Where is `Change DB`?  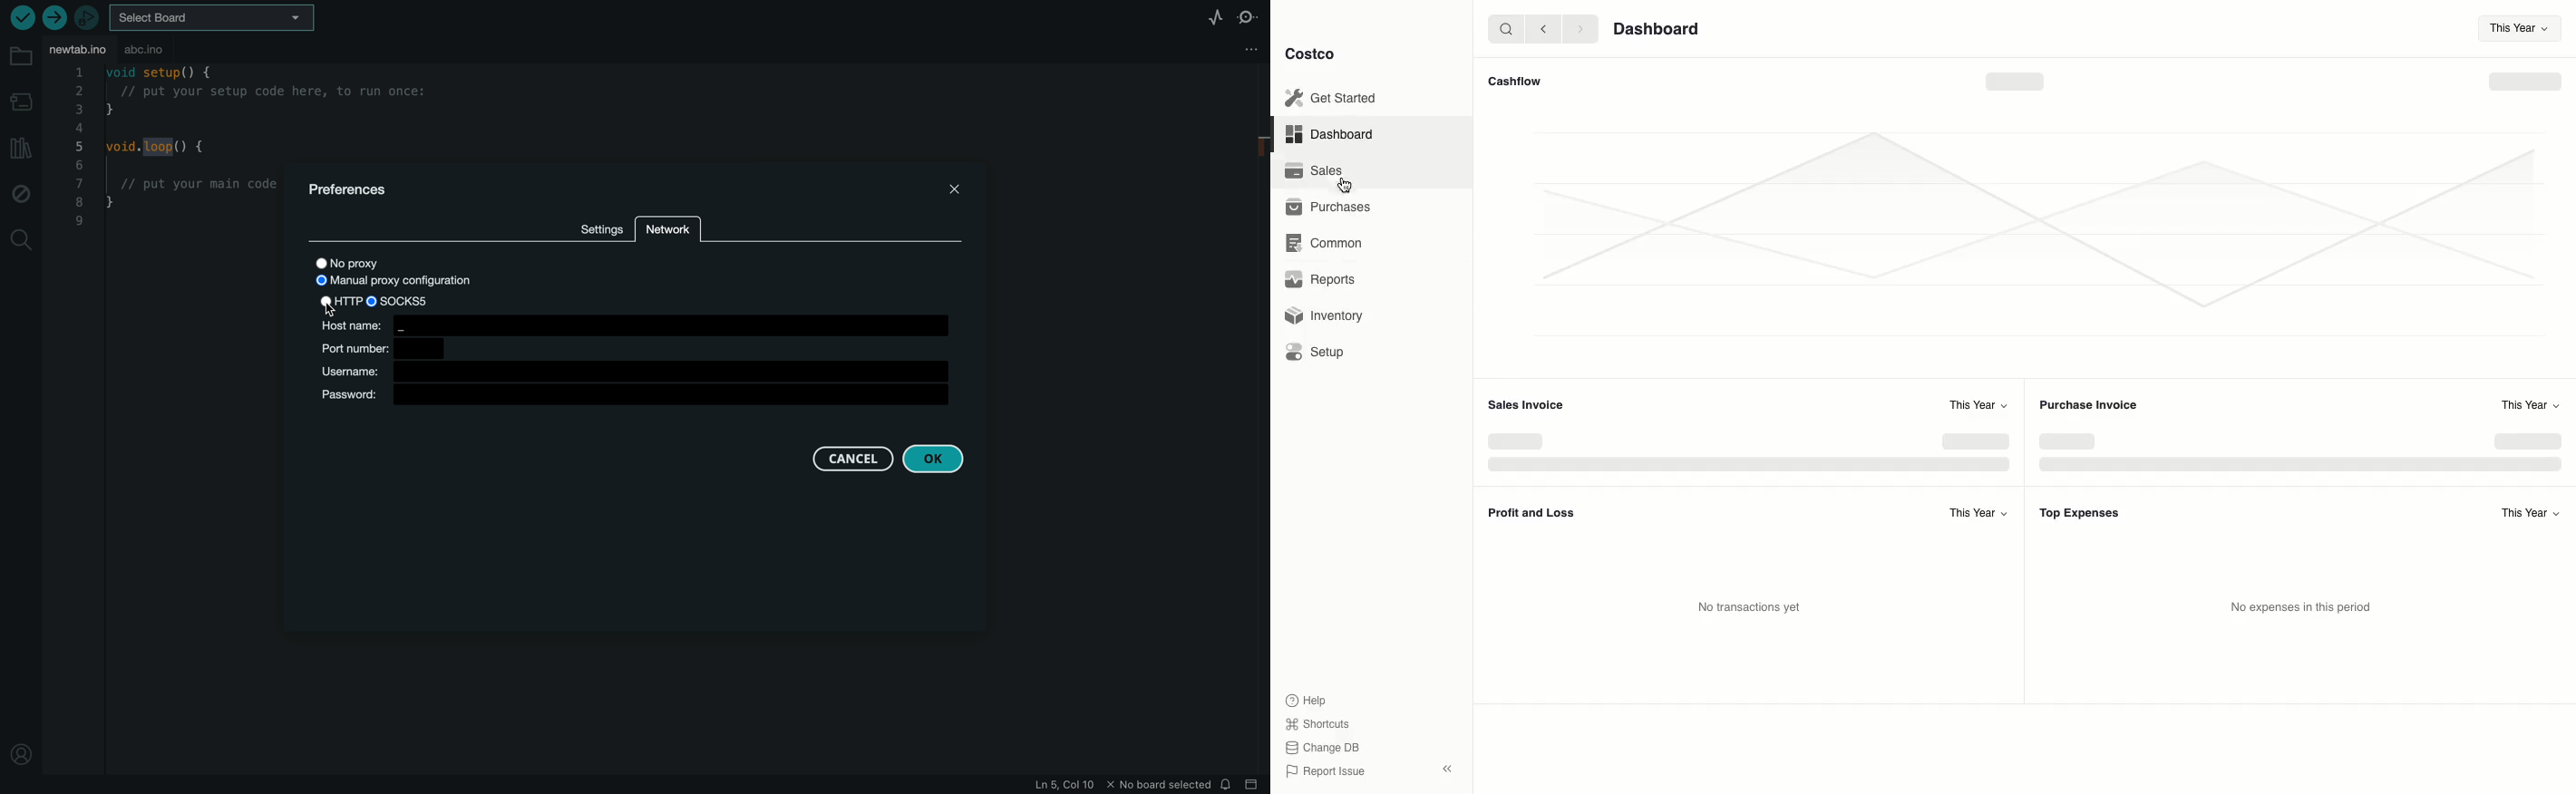 Change DB is located at coordinates (1319, 746).